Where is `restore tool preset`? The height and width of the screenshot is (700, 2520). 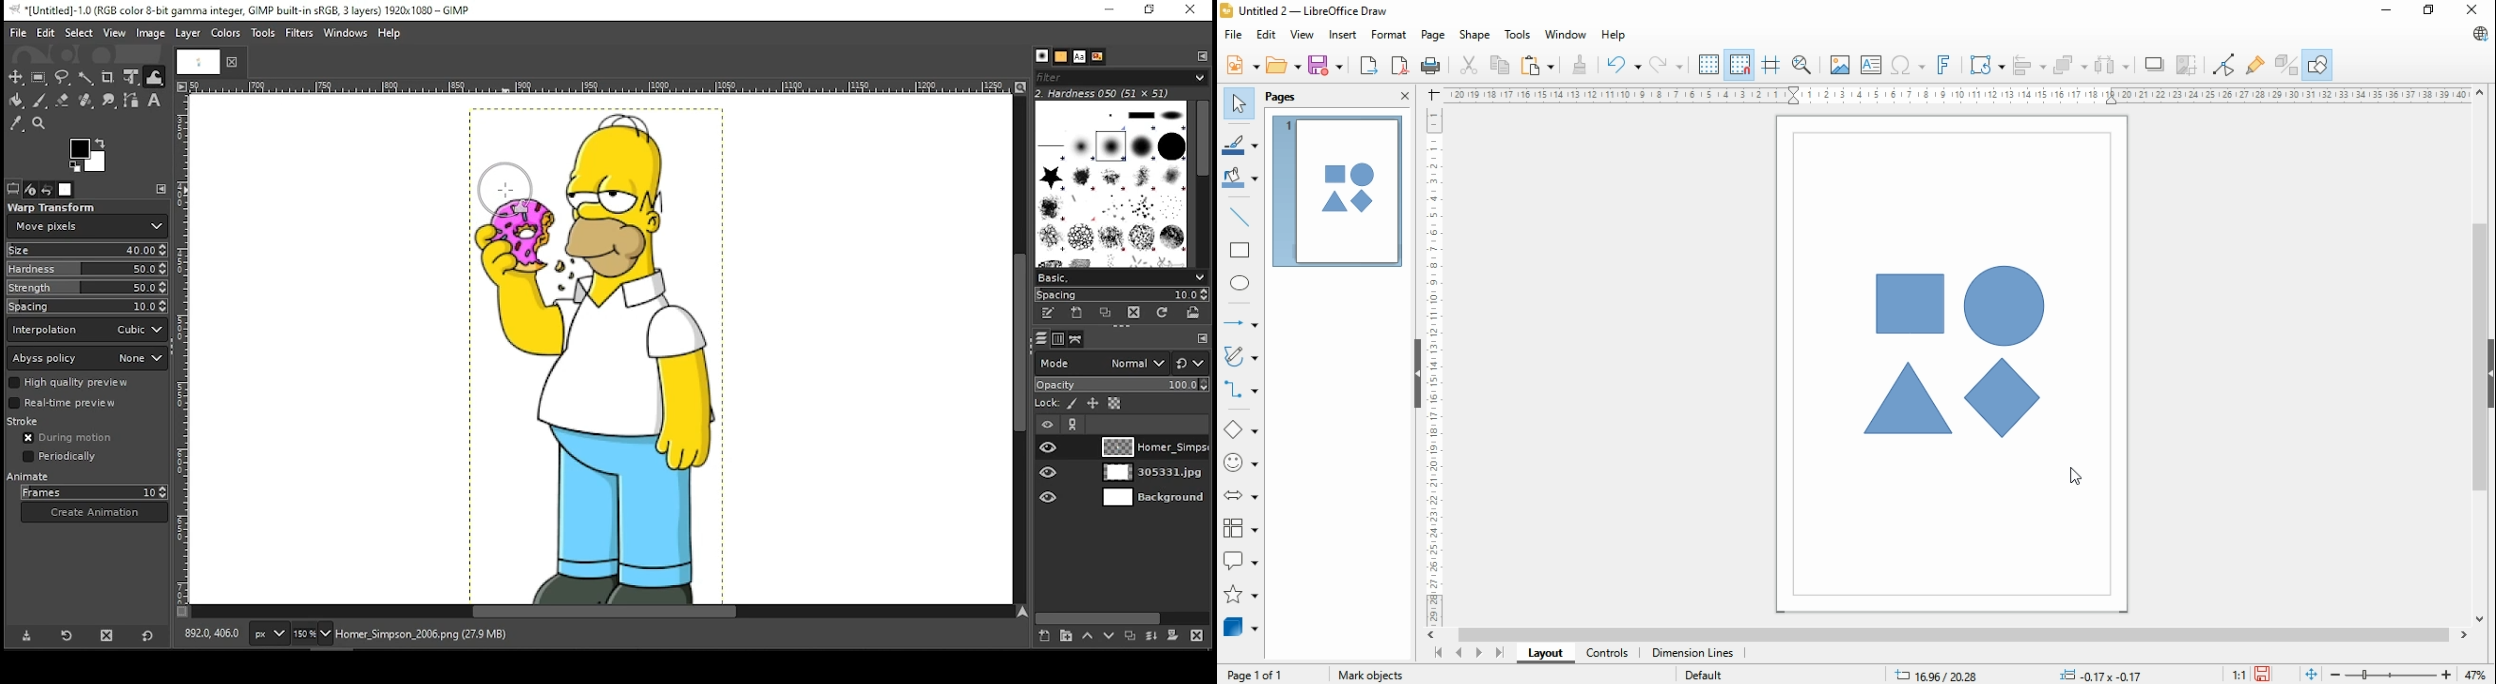 restore tool preset is located at coordinates (66, 635).